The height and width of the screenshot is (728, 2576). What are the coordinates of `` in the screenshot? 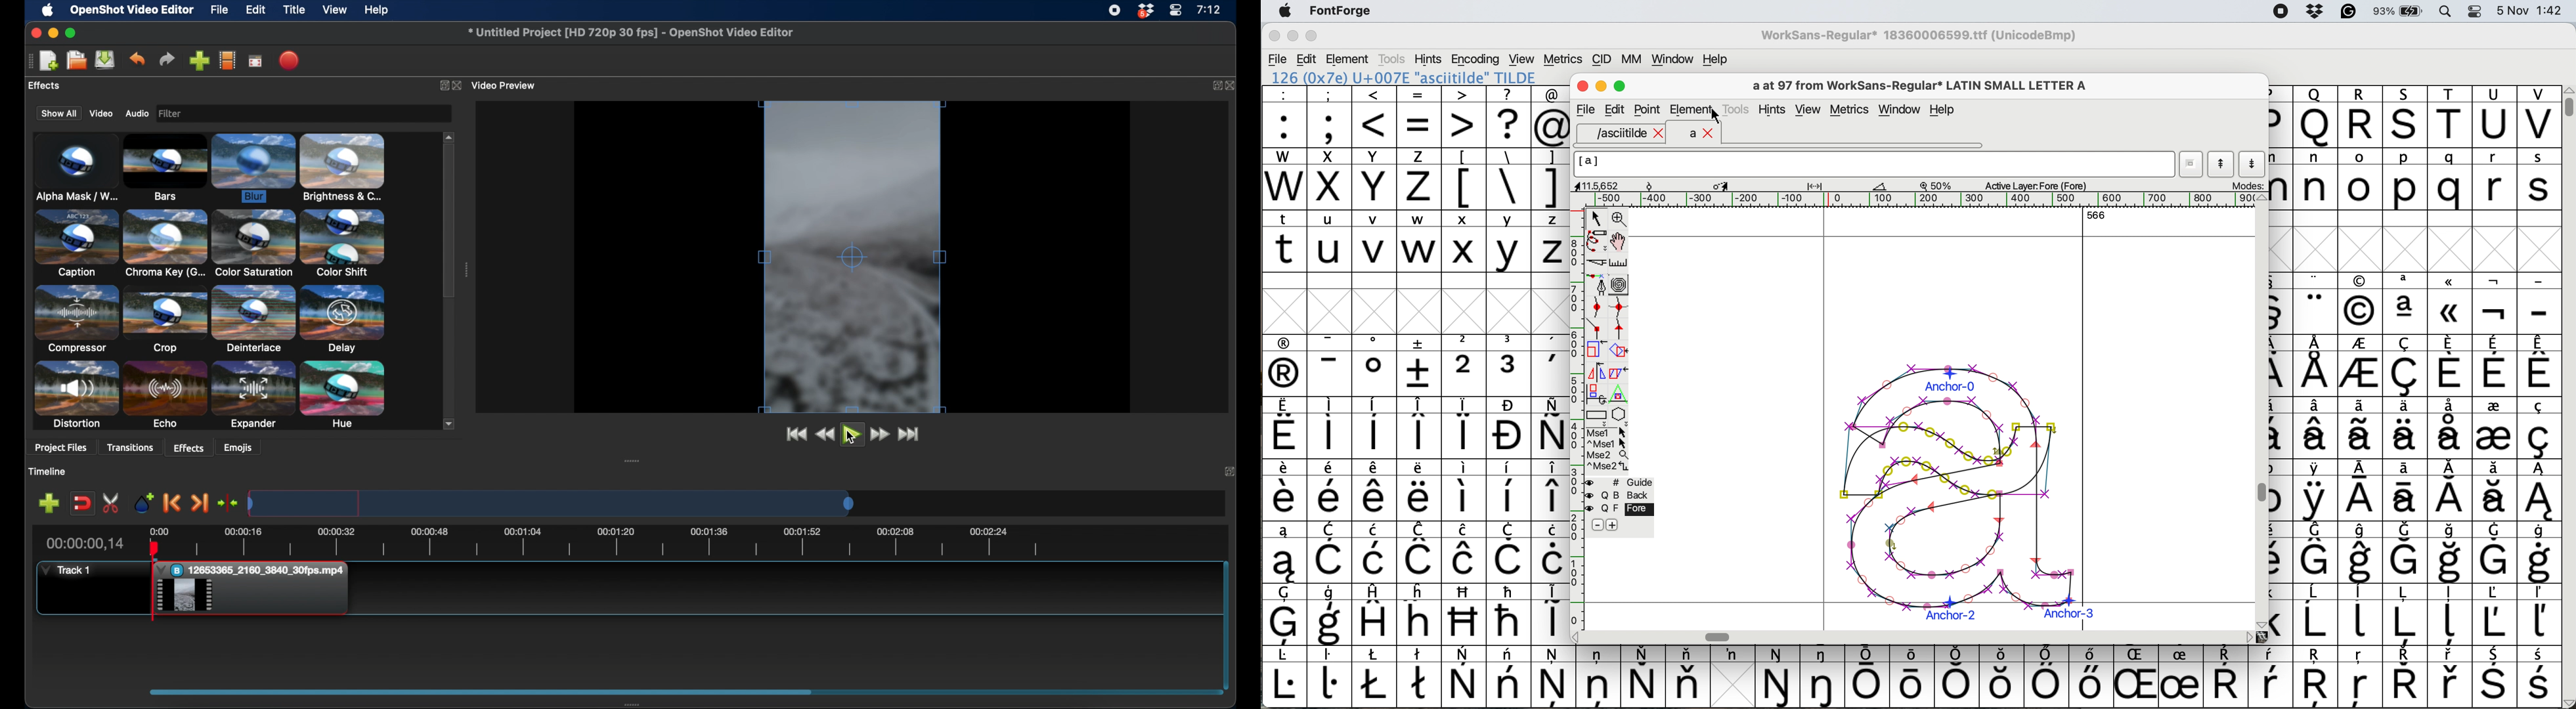 It's located at (2139, 677).